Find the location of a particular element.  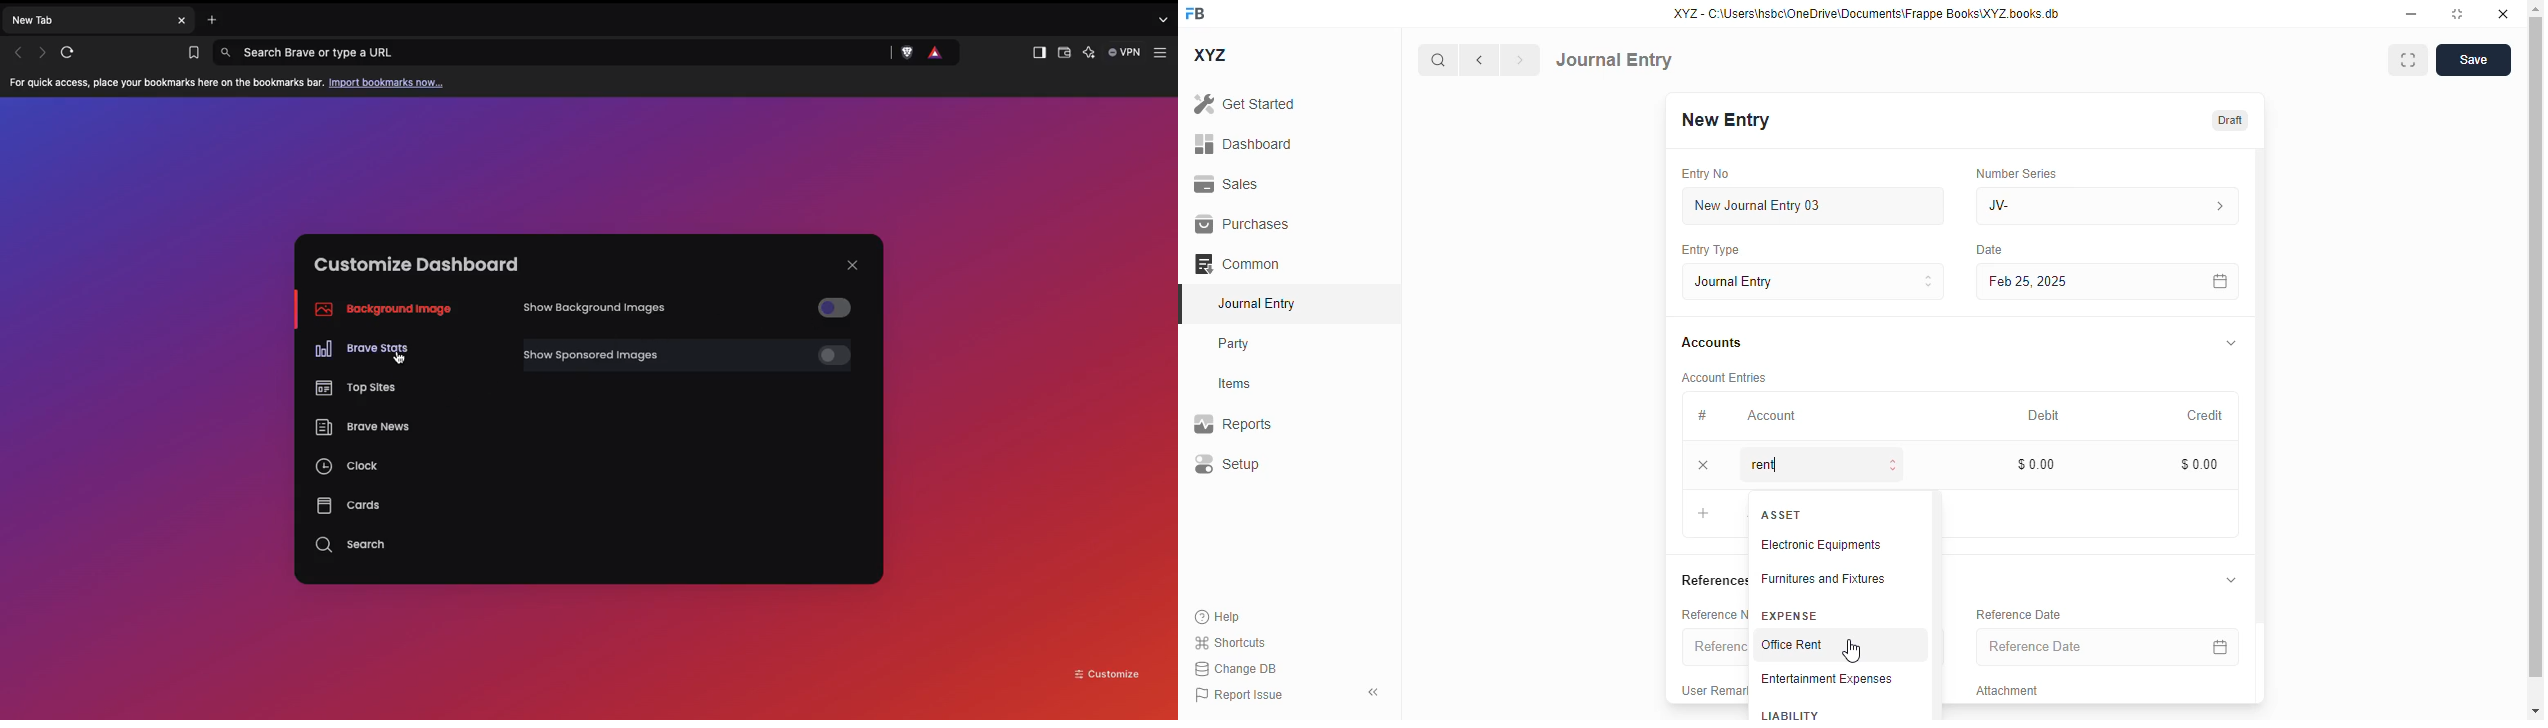

number series information is located at coordinates (2217, 207).